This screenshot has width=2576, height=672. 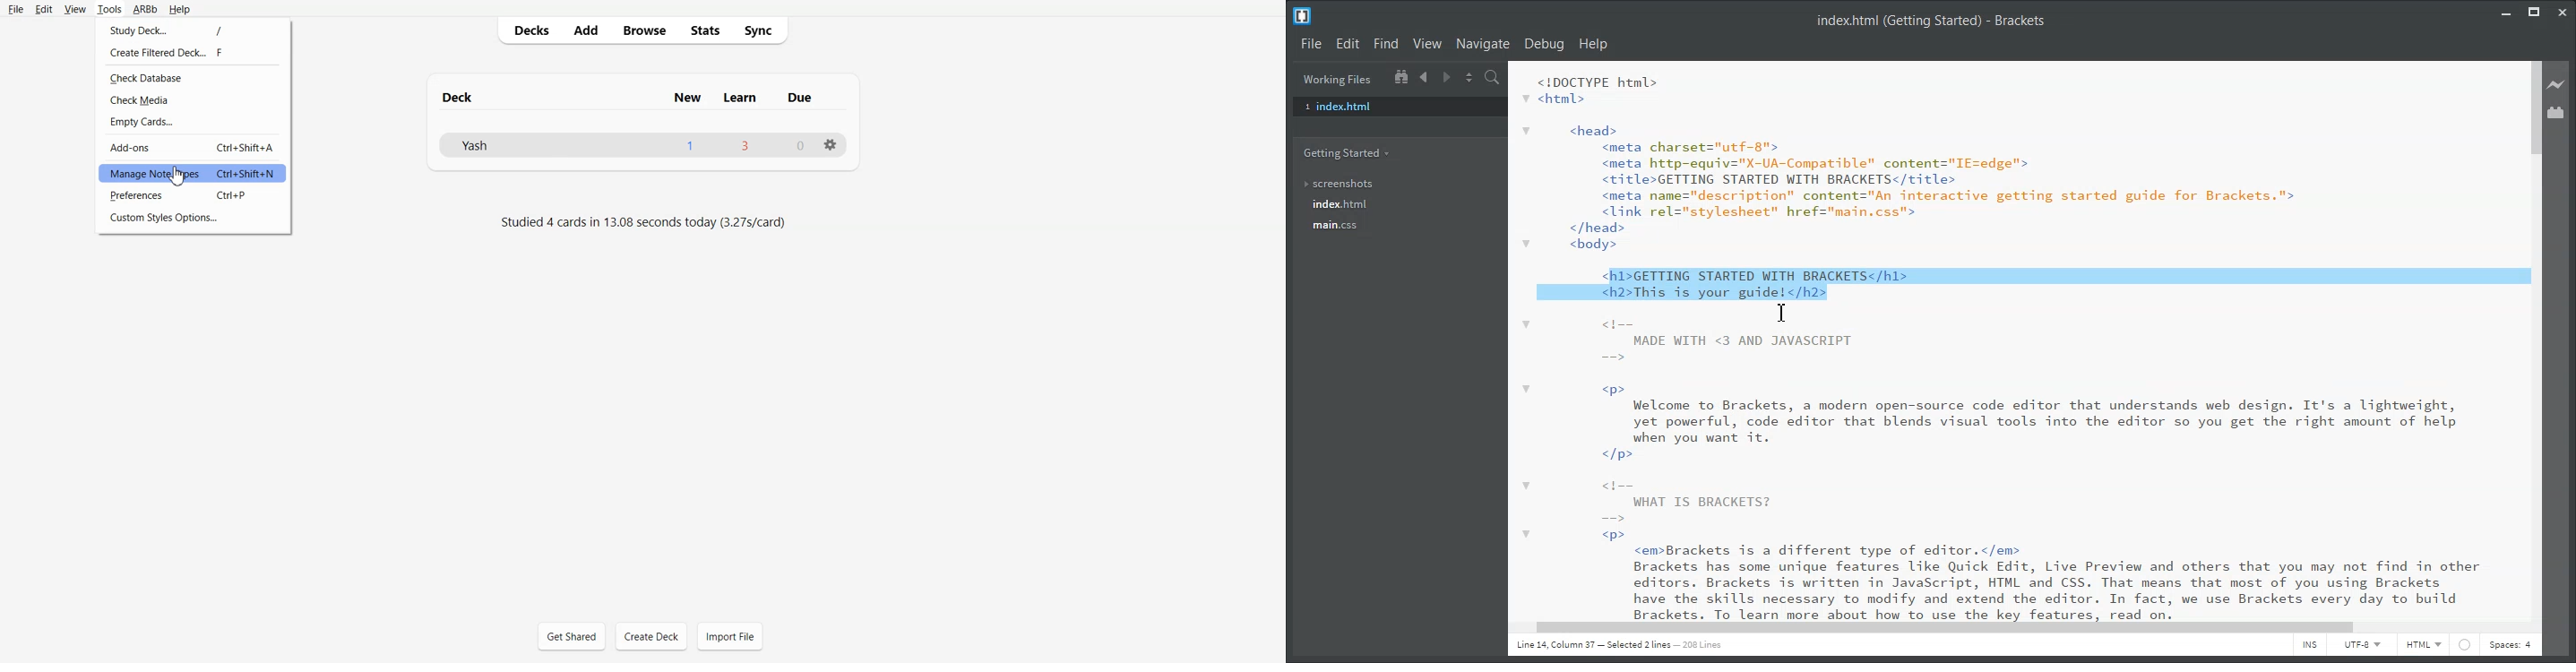 I want to click on Decks , so click(x=529, y=29).